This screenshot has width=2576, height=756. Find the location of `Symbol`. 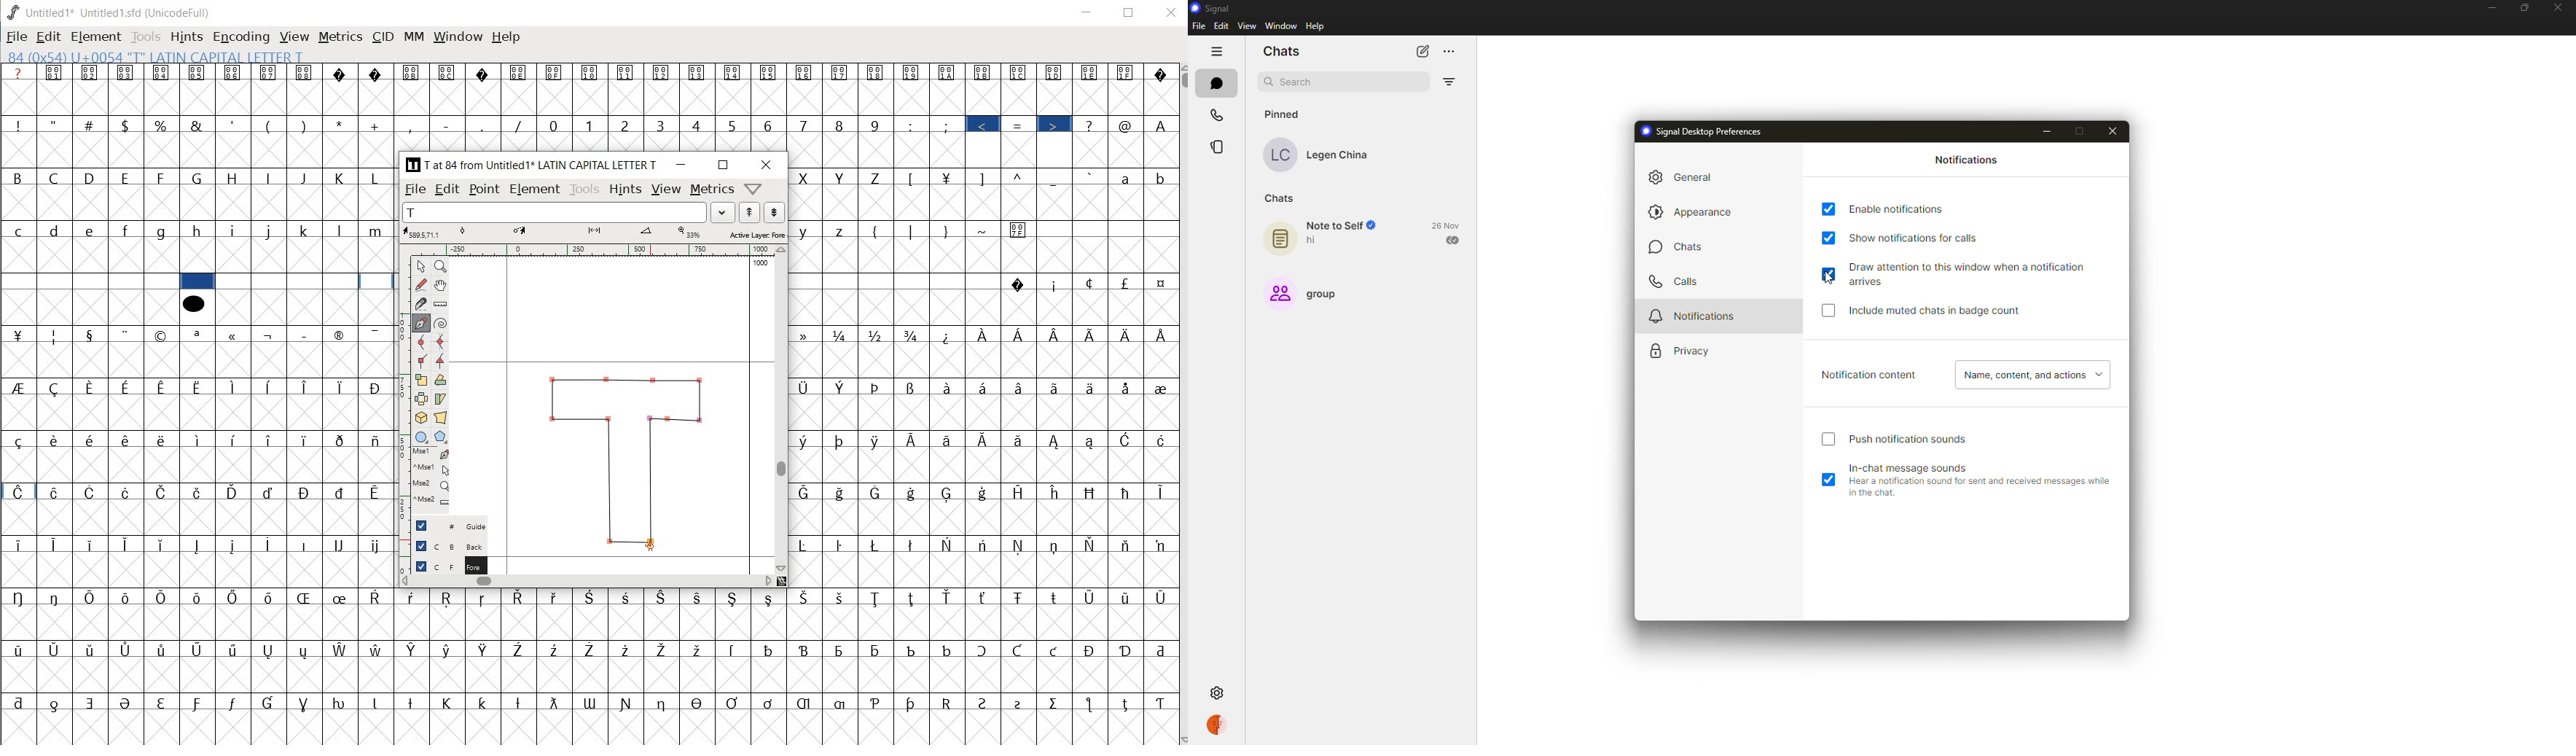

Symbol is located at coordinates (270, 440).